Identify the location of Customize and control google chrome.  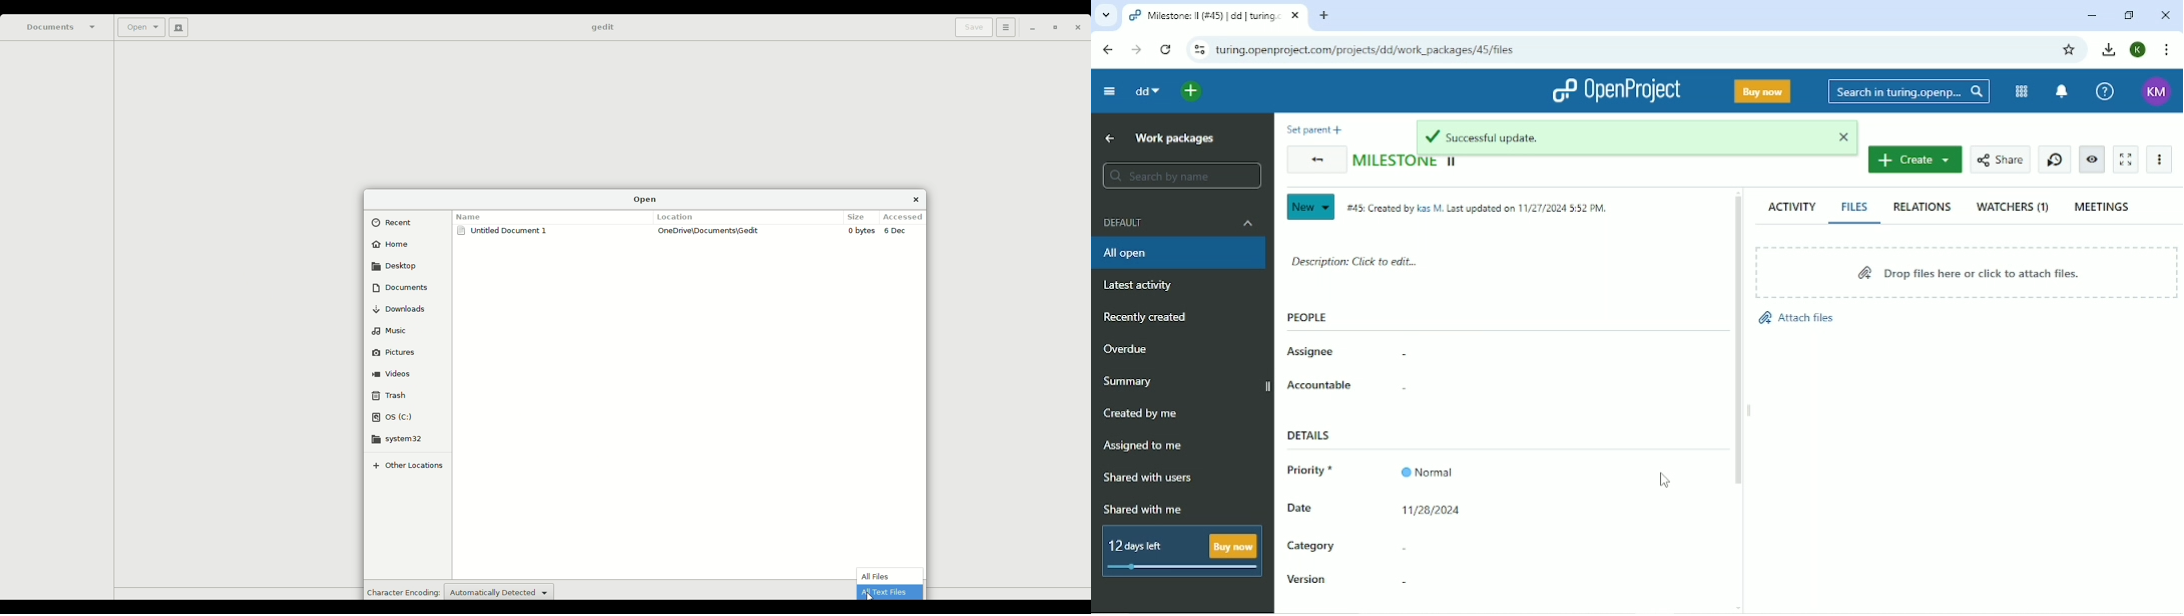
(2167, 49).